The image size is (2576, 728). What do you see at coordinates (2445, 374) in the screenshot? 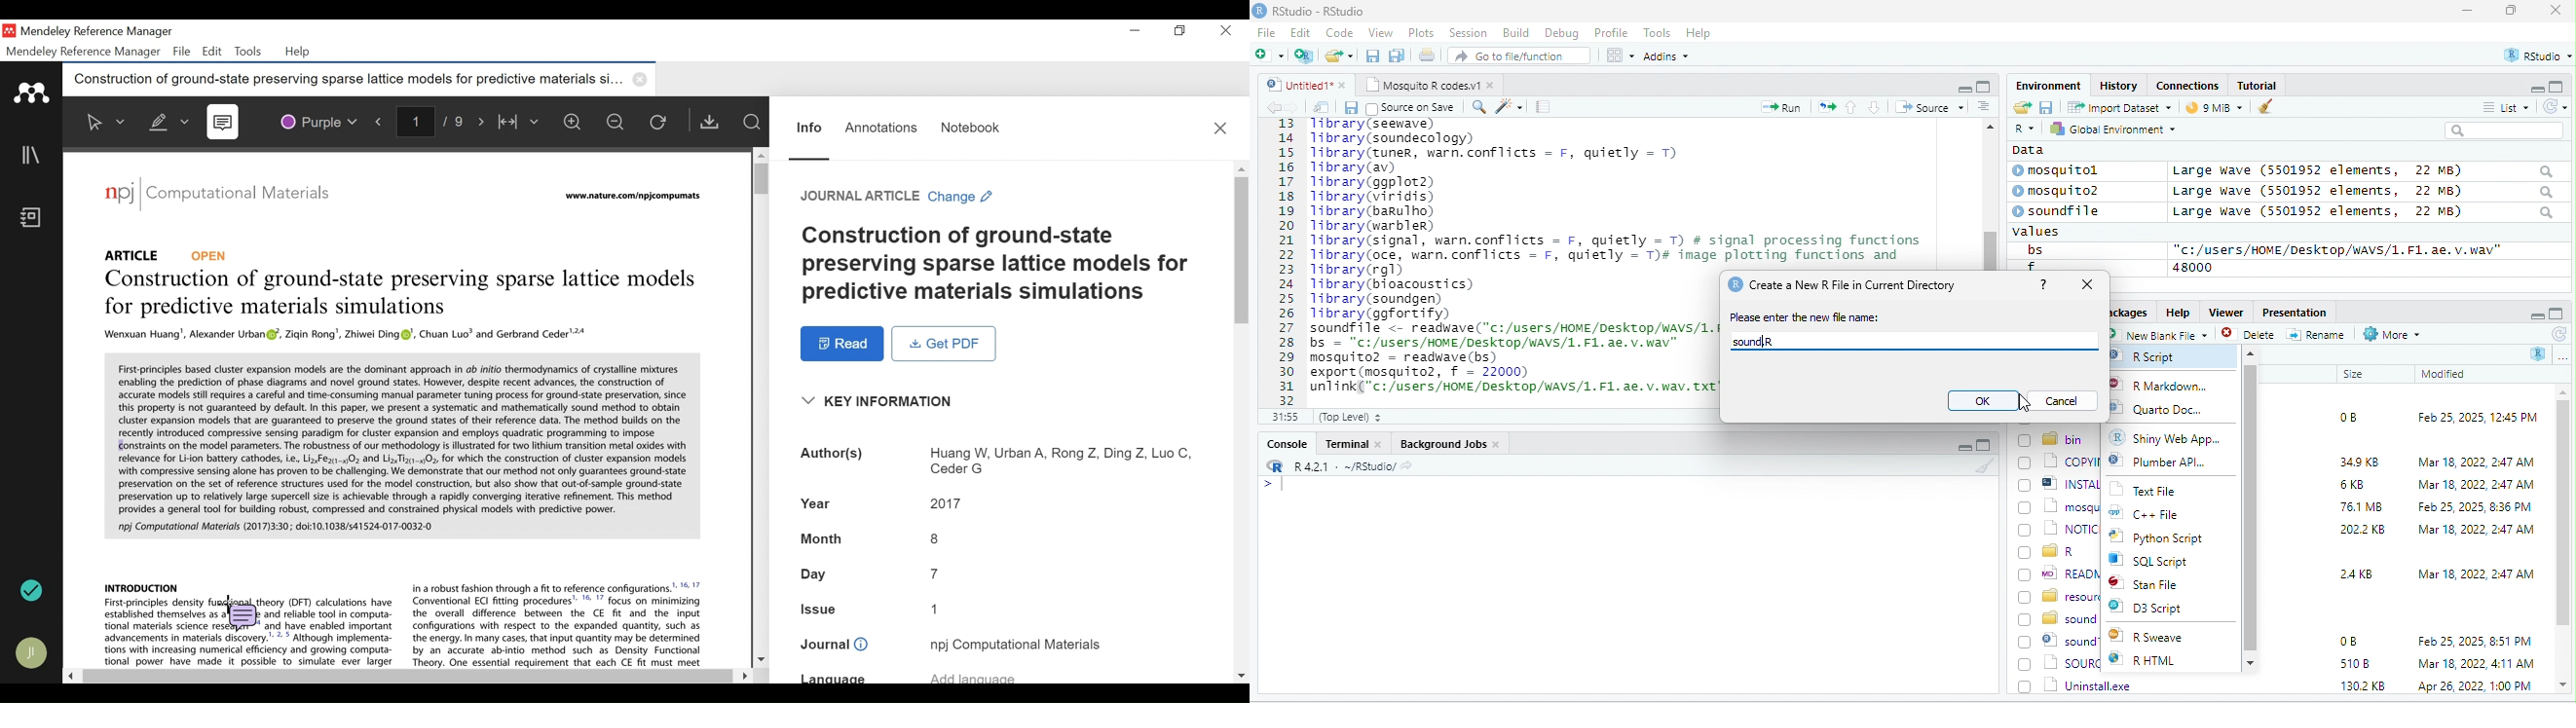
I see `Modified` at bounding box center [2445, 374].